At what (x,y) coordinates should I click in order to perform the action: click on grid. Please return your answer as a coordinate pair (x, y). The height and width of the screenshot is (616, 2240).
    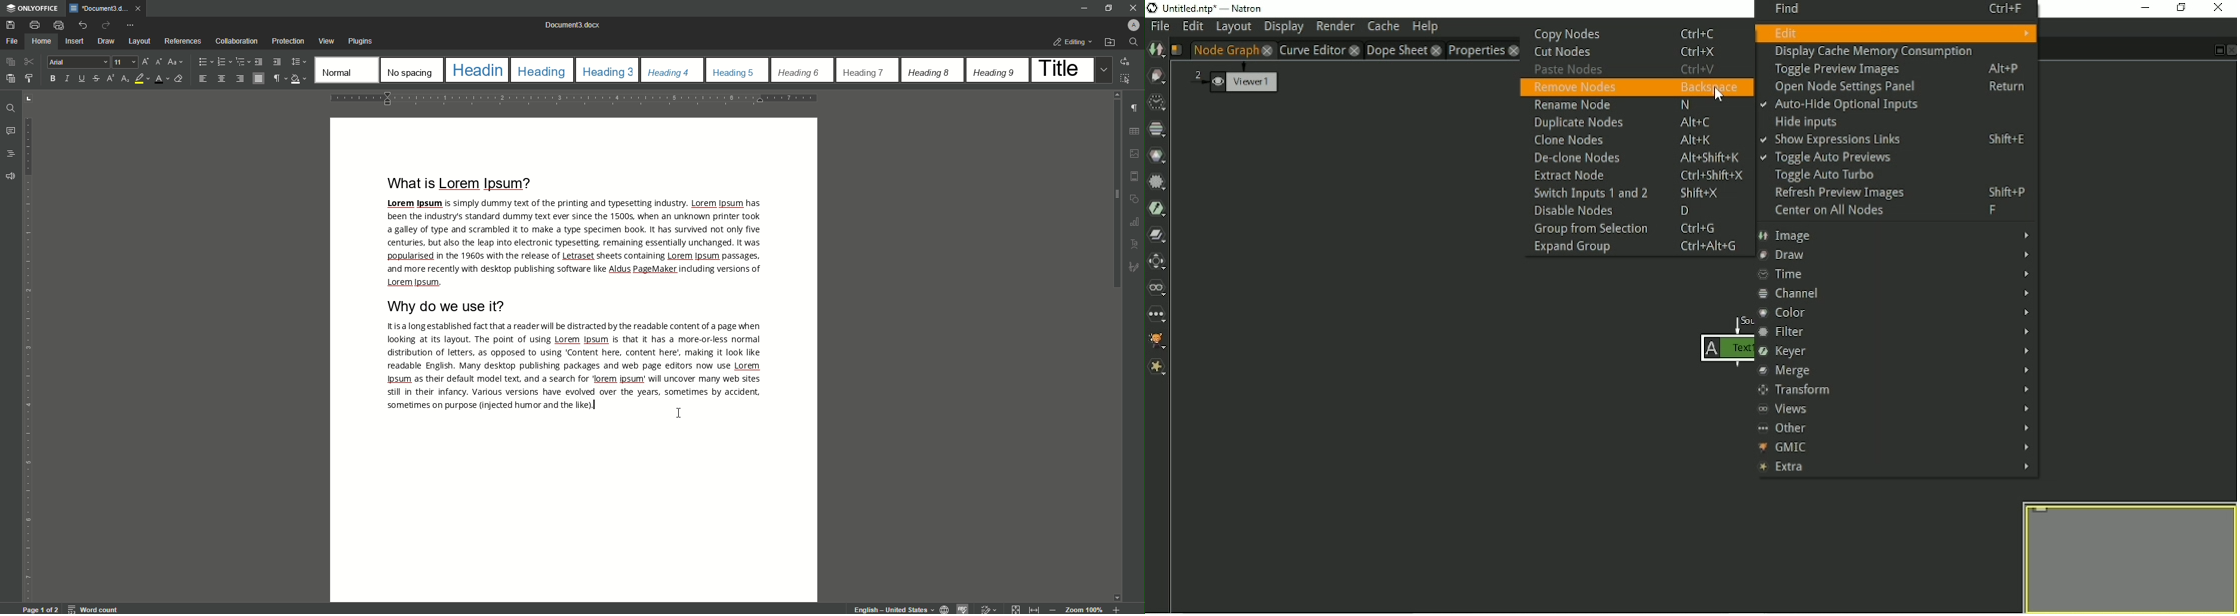
    Looking at the image, I should click on (1135, 129).